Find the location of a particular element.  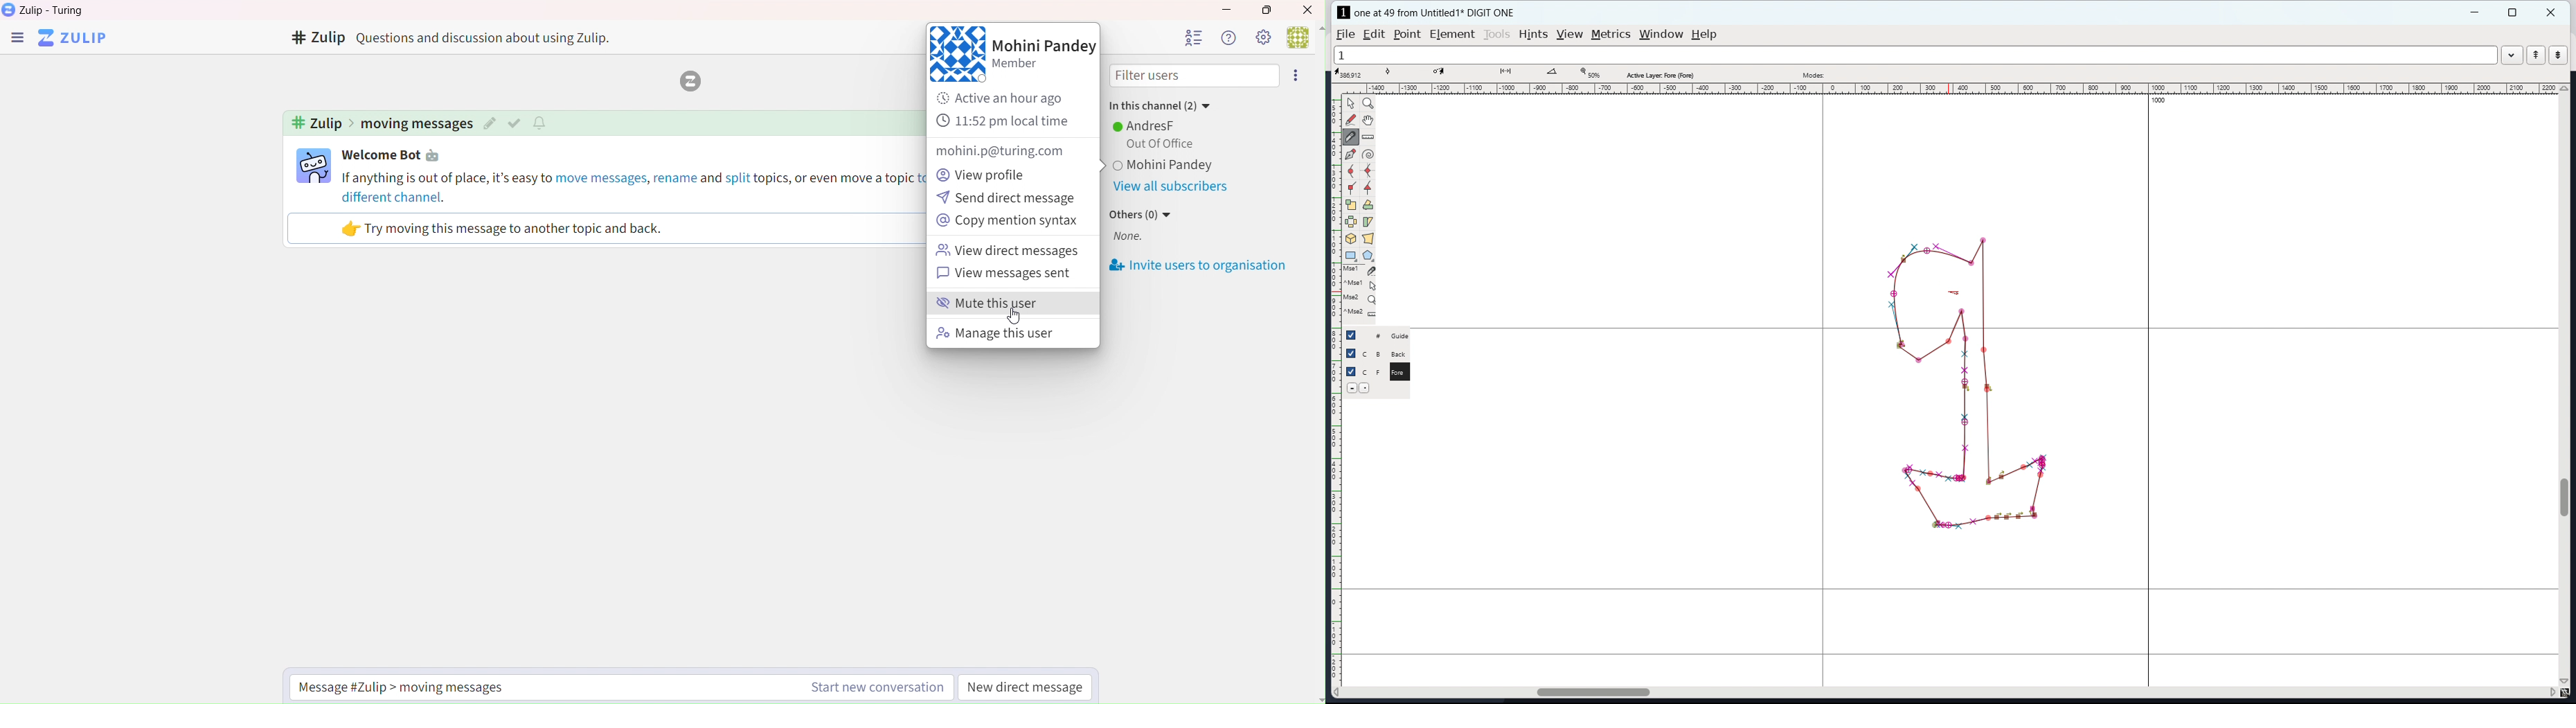

Member is located at coordinates (1023, 67).